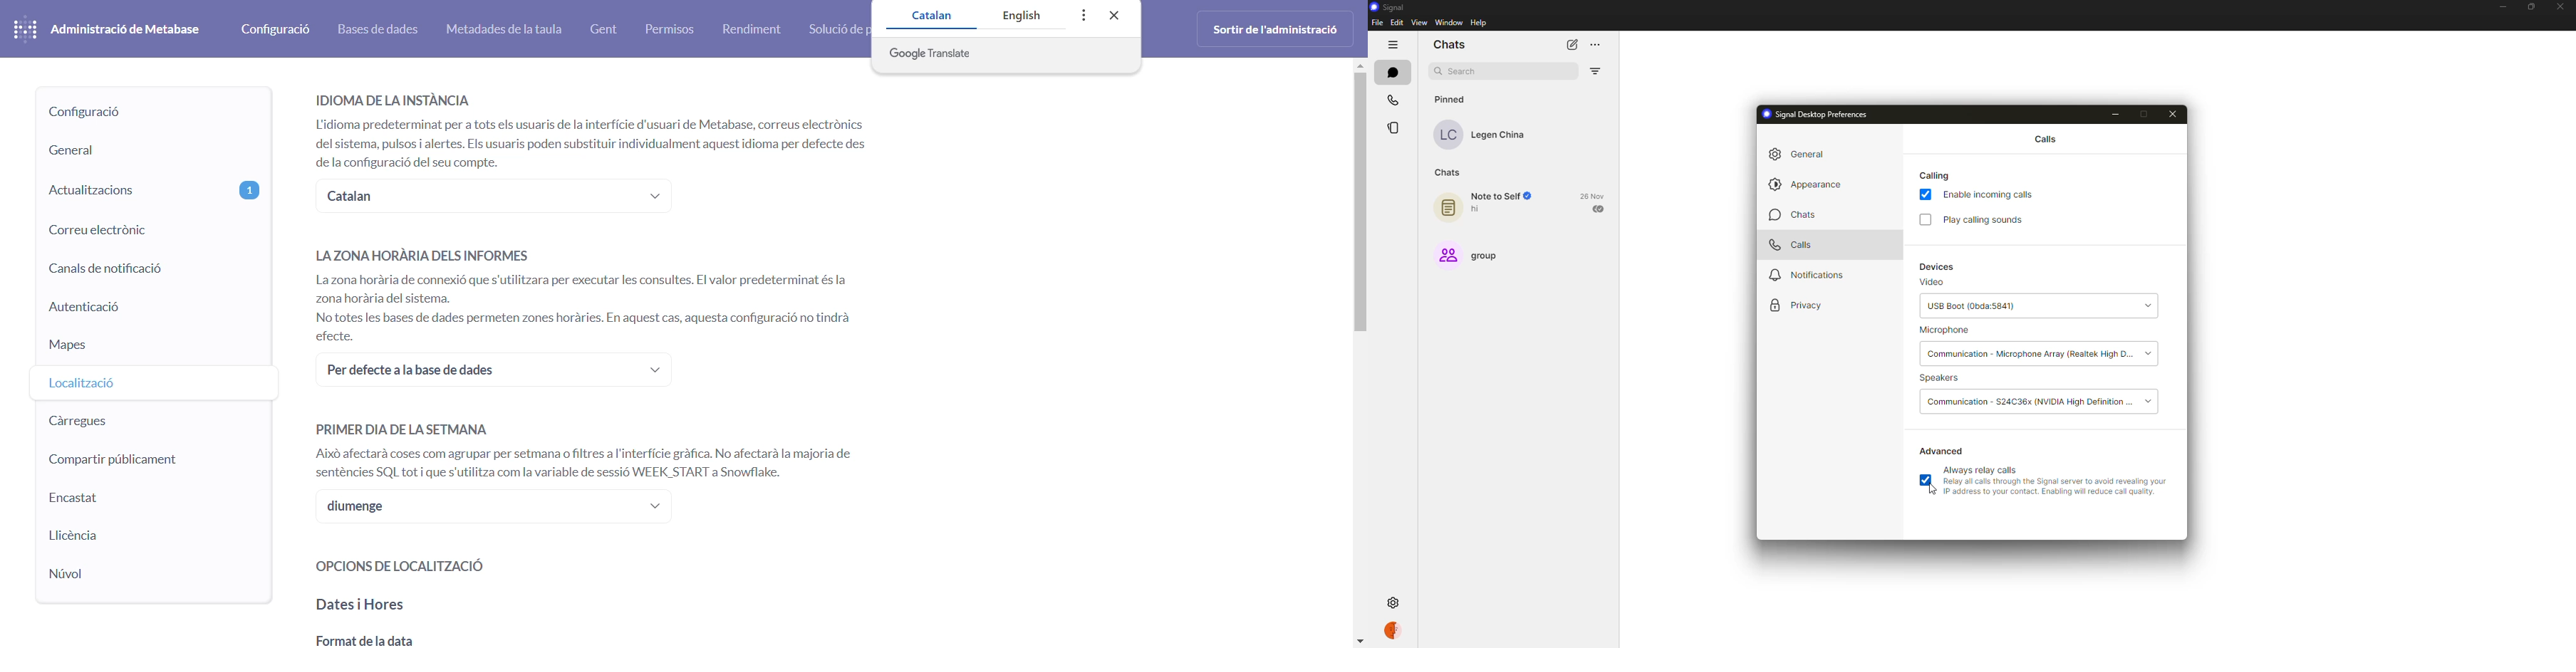 This screenshot has width=2576, height=672. I want to click on more options, so click(1084, 15).